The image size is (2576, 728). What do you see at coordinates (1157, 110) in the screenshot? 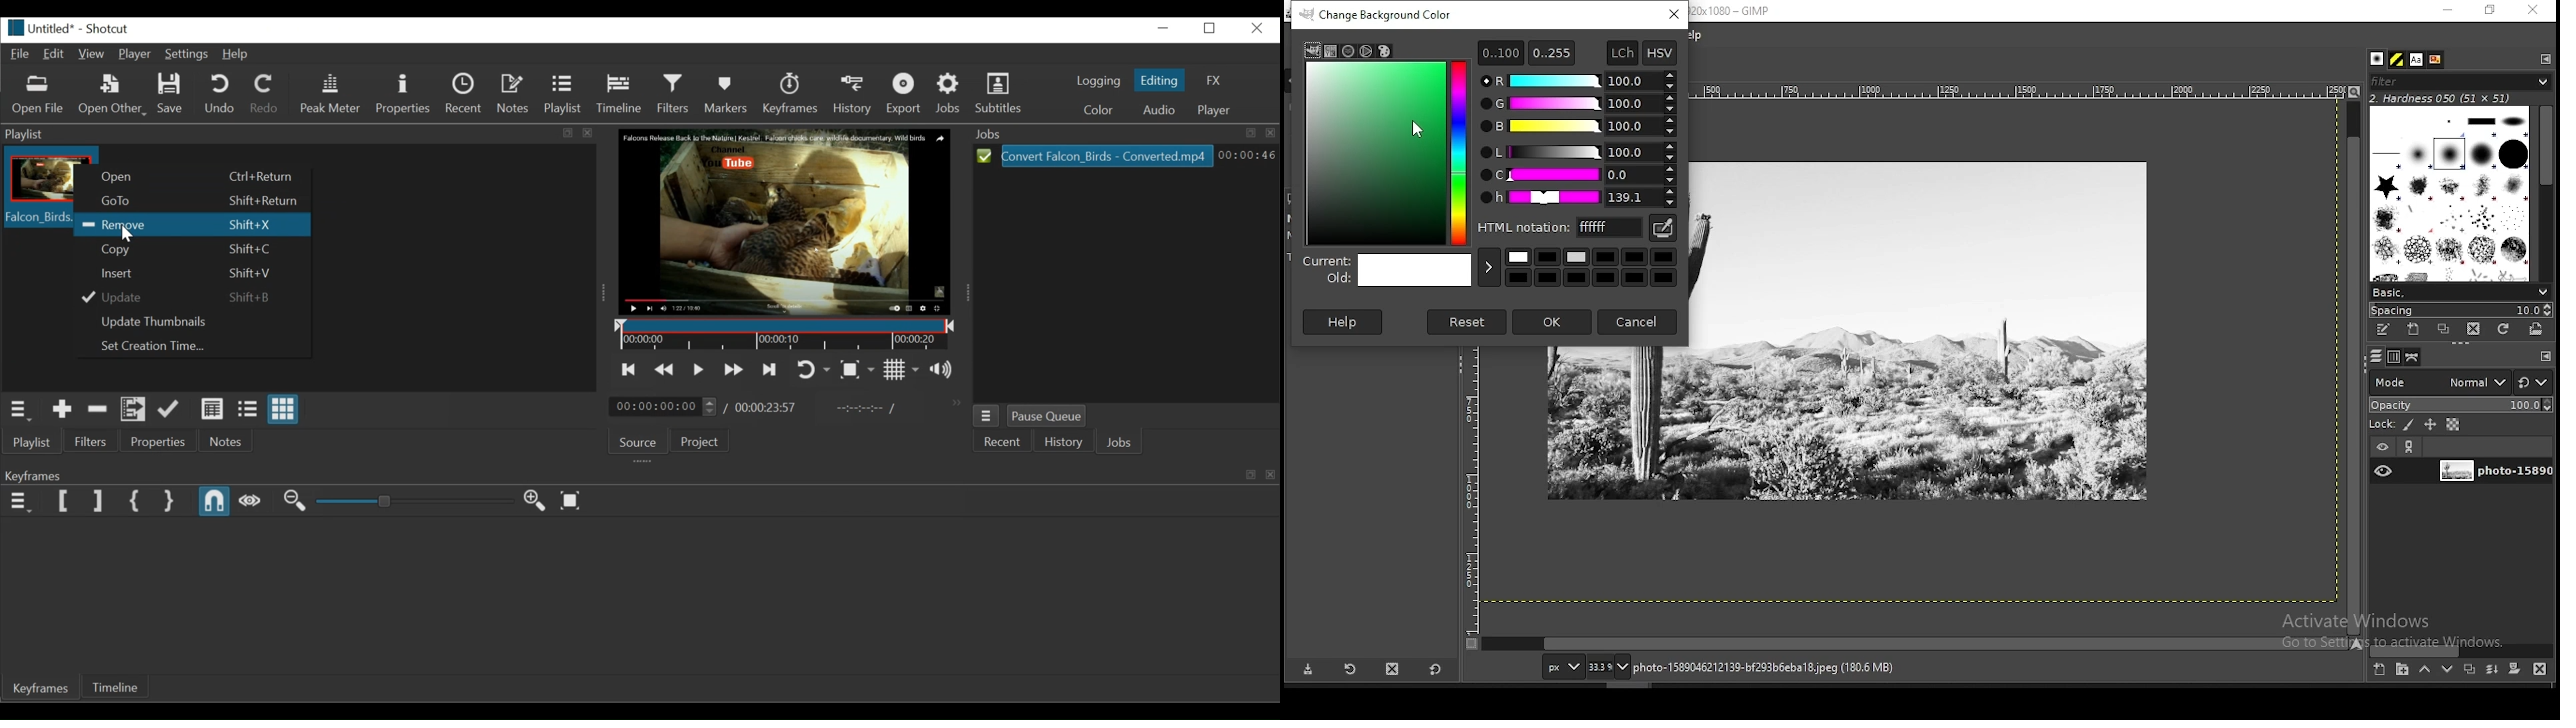
I see `Audio` at bounding box center [1157, 110].